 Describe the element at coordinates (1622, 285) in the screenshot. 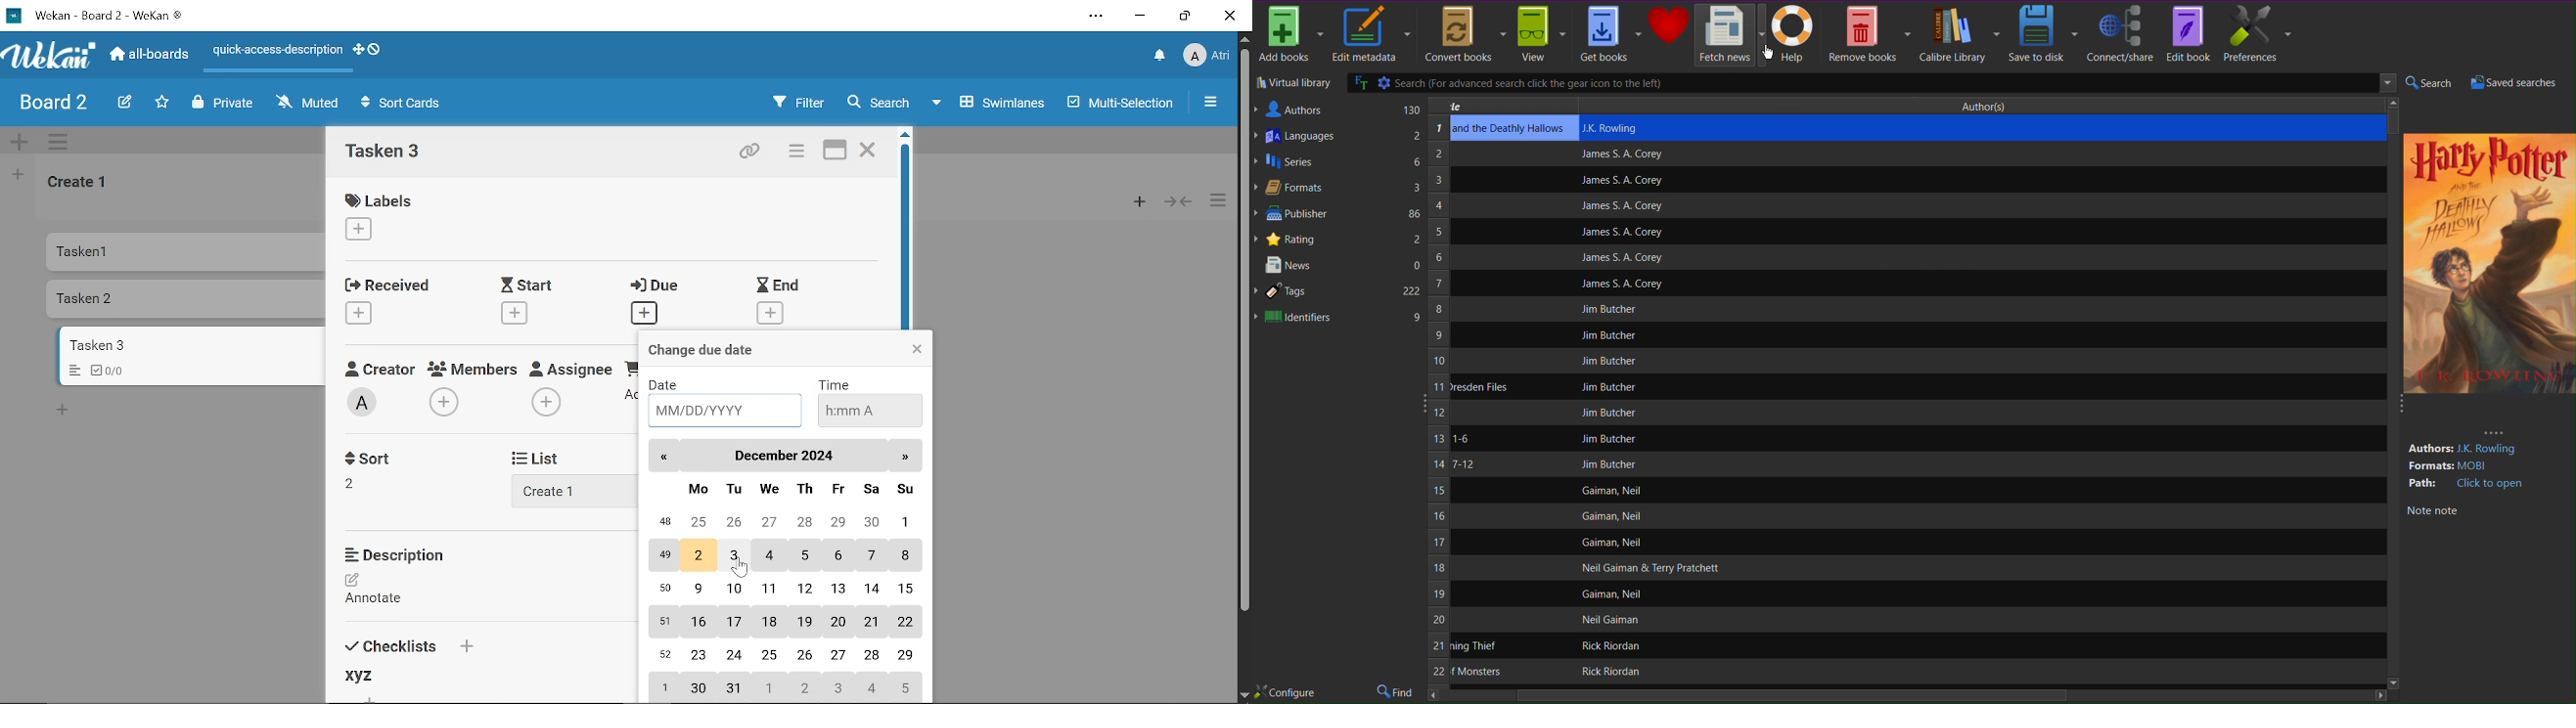

I see `James S. A. Corey` at that location.